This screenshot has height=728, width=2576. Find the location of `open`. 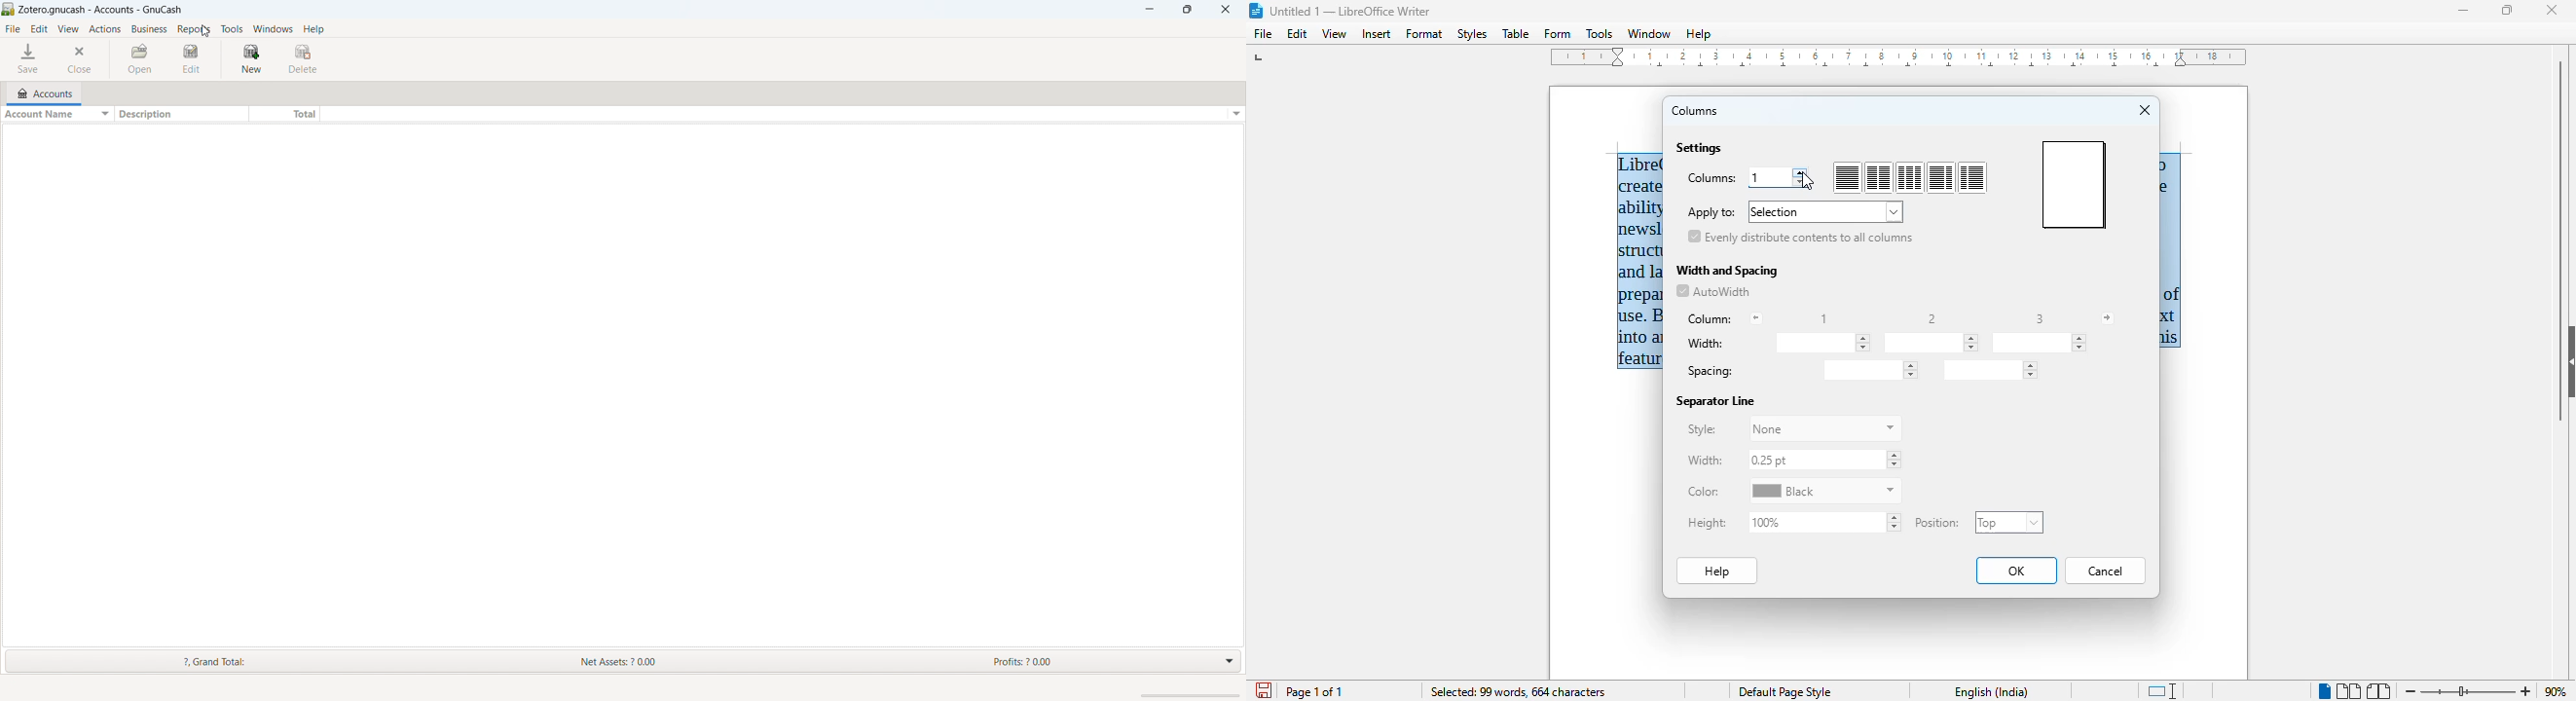

open is located at coordinates (142, 59).